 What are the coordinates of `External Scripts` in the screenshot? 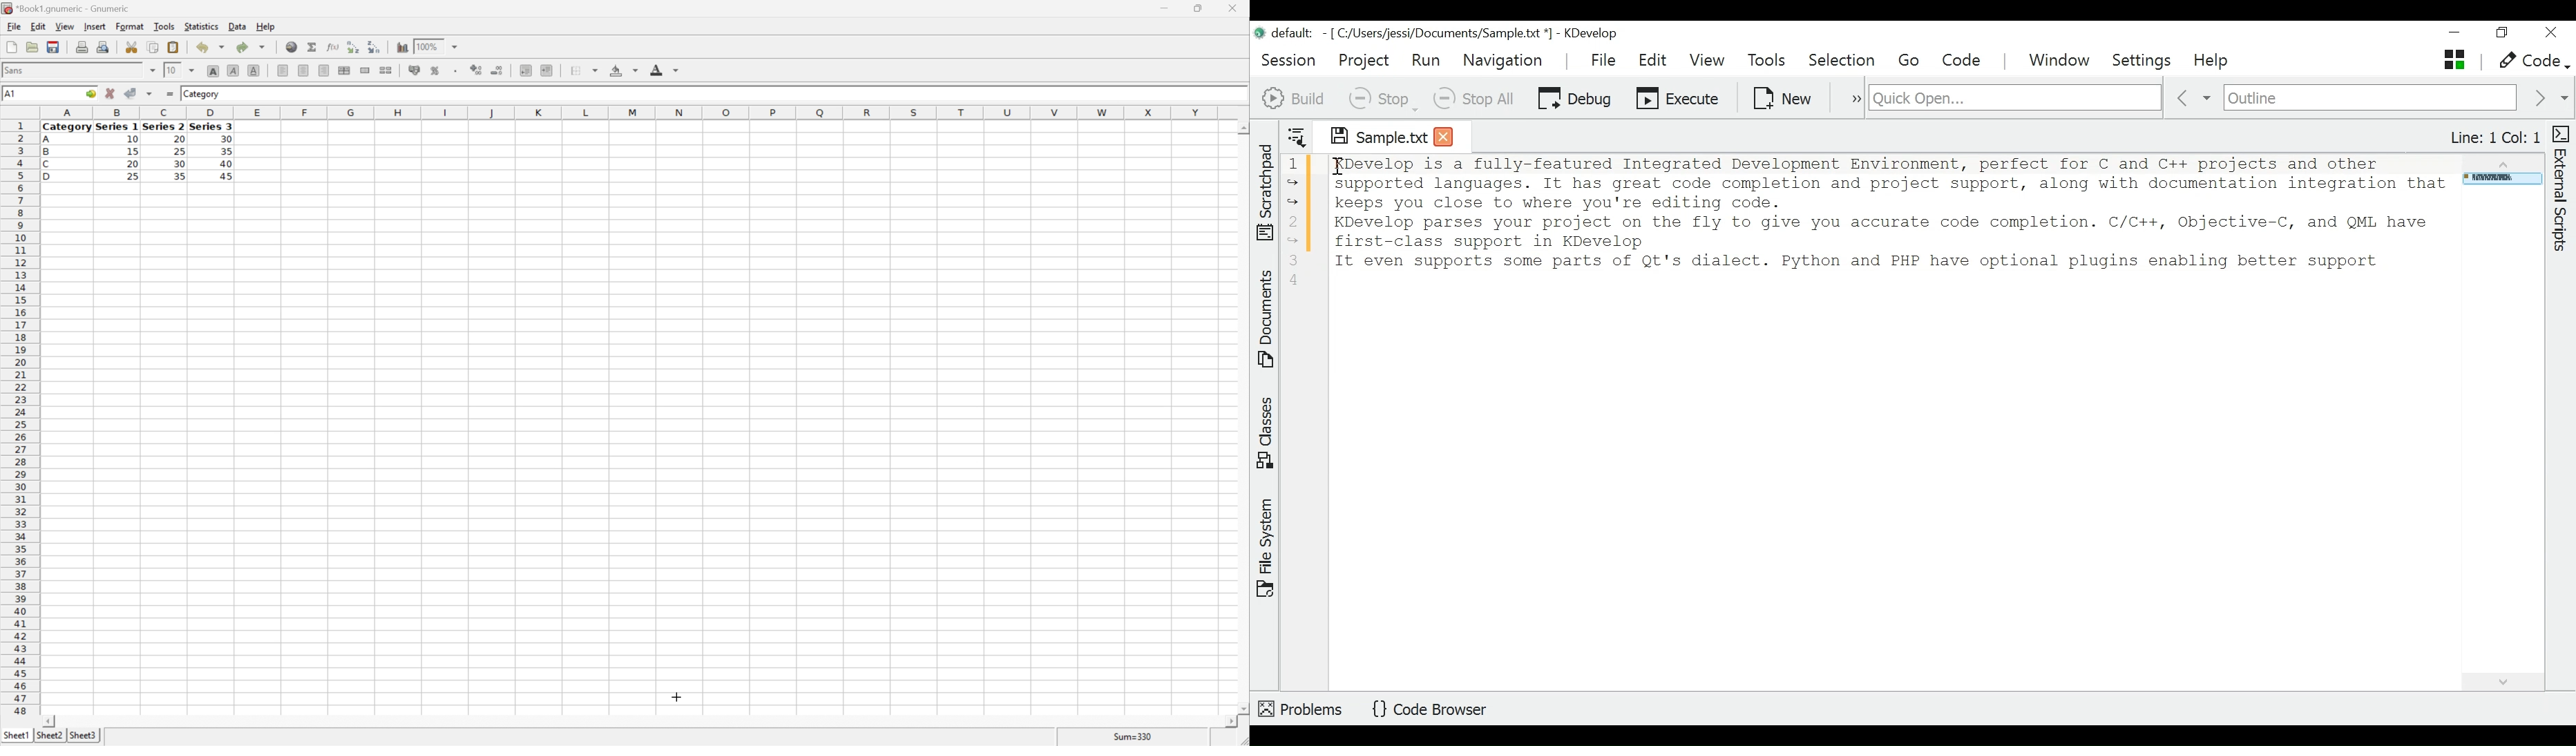 It's located at (2563, 189).